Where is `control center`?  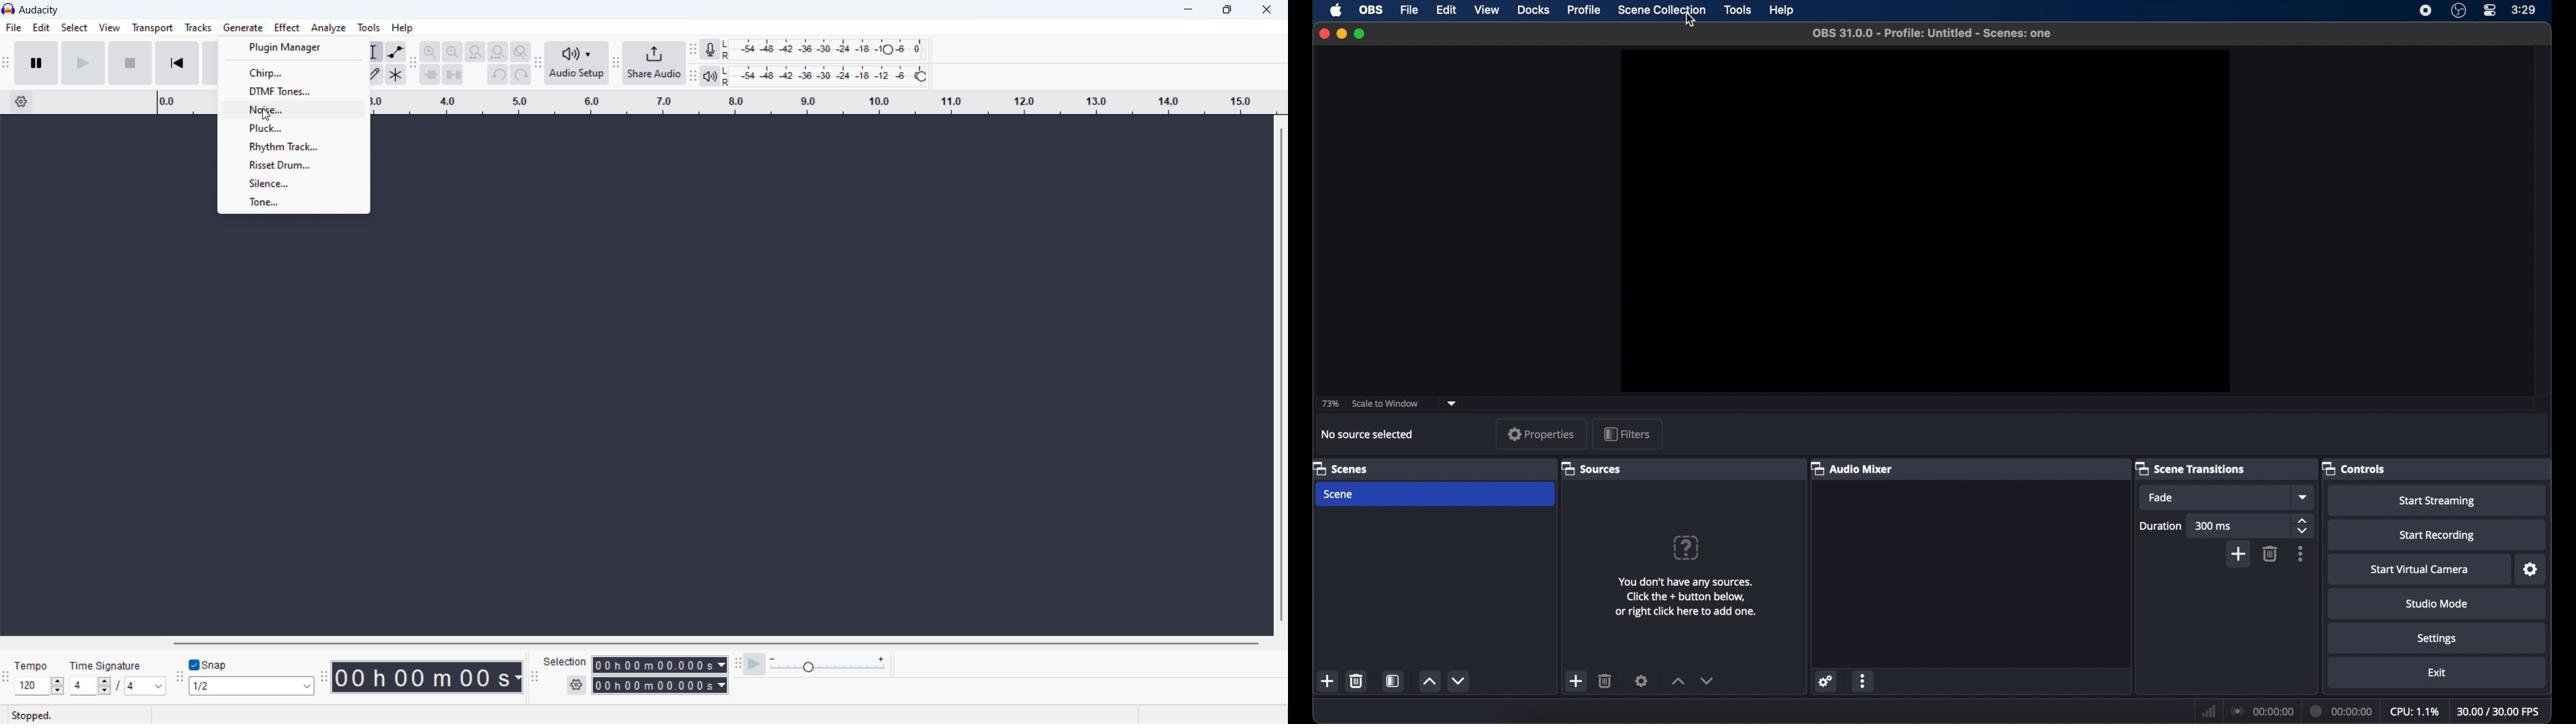
control center is located at coordinates (2490, 10).